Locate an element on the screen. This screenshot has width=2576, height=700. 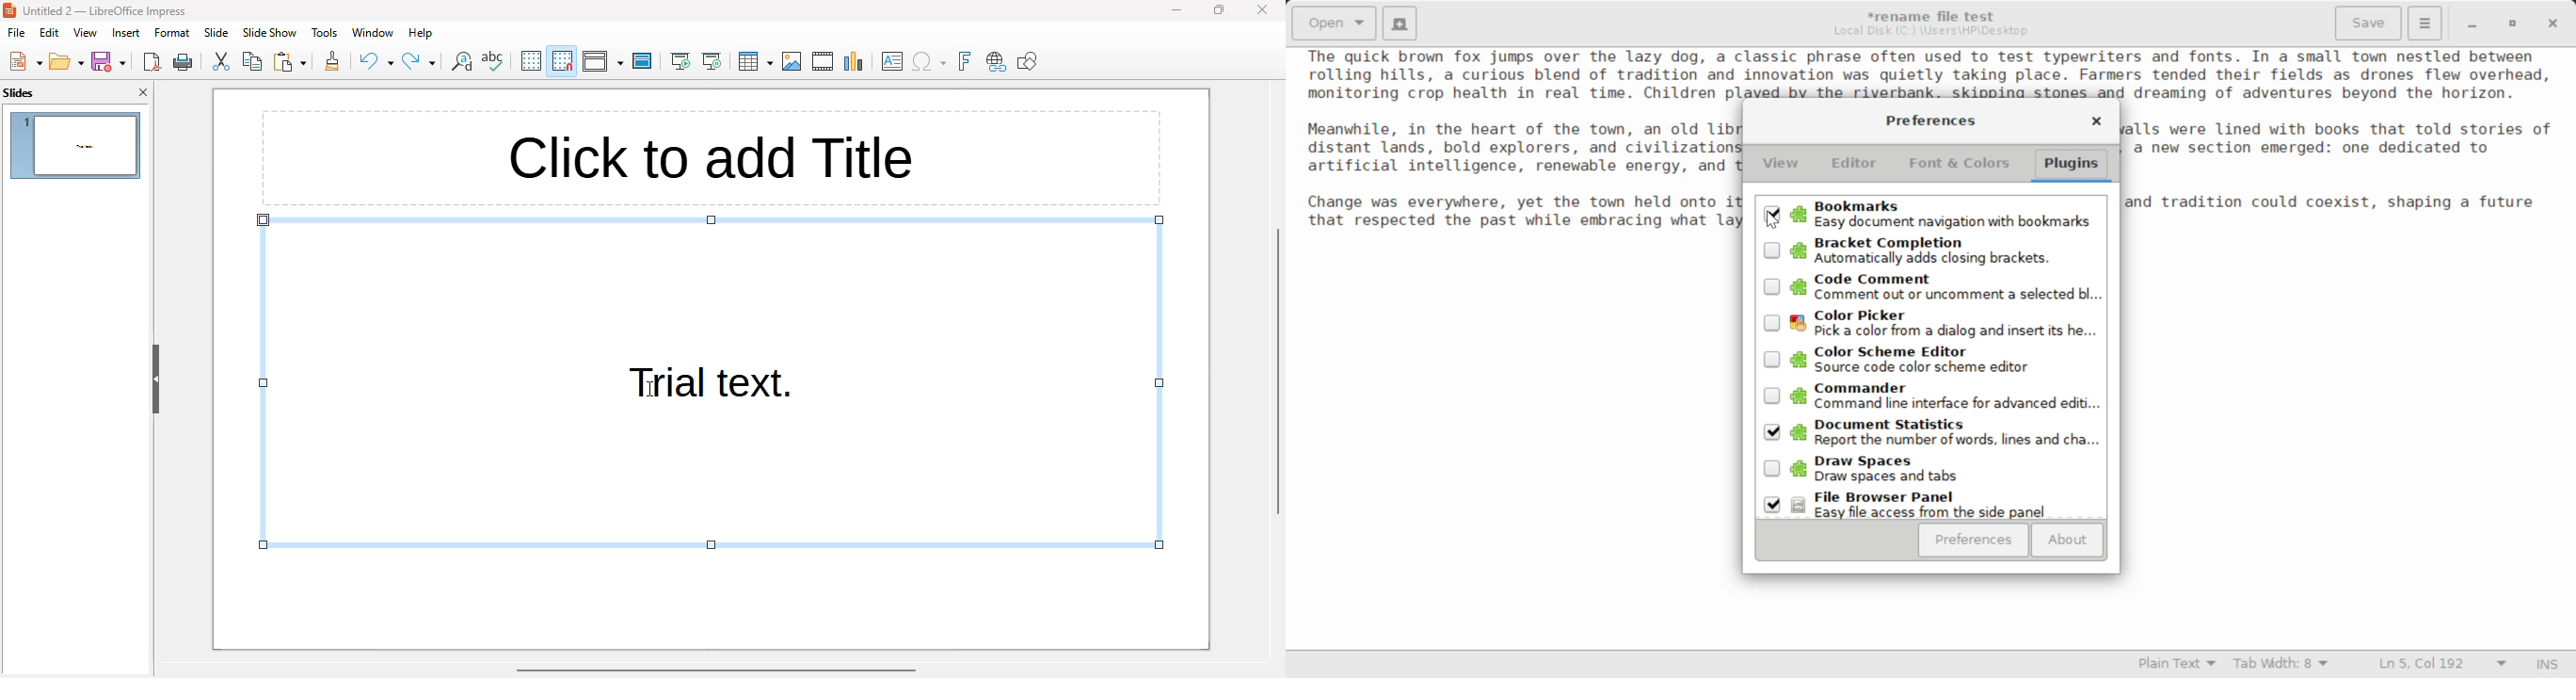
Editor Tab is located at coordinates (1857, 167).